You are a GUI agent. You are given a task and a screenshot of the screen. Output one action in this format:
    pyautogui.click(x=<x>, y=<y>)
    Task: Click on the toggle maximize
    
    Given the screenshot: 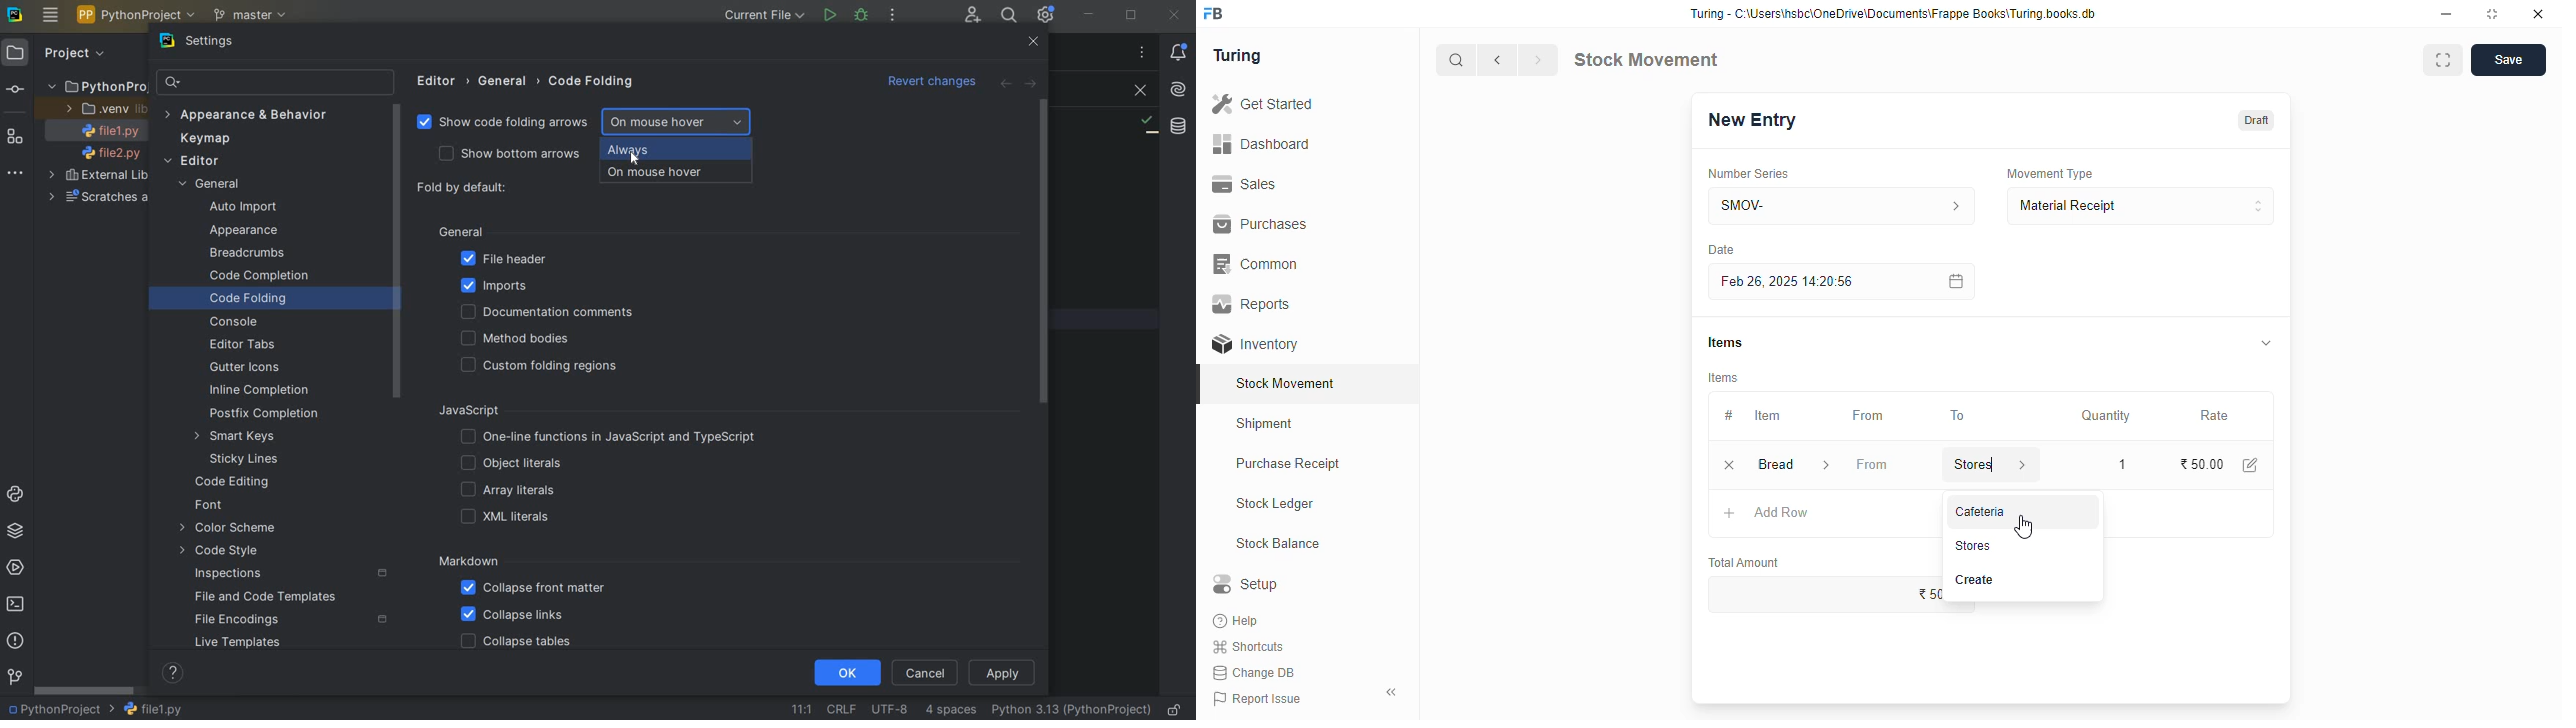 What is the action you would take?
    pyautogui.click(x=2491, y=14)
    